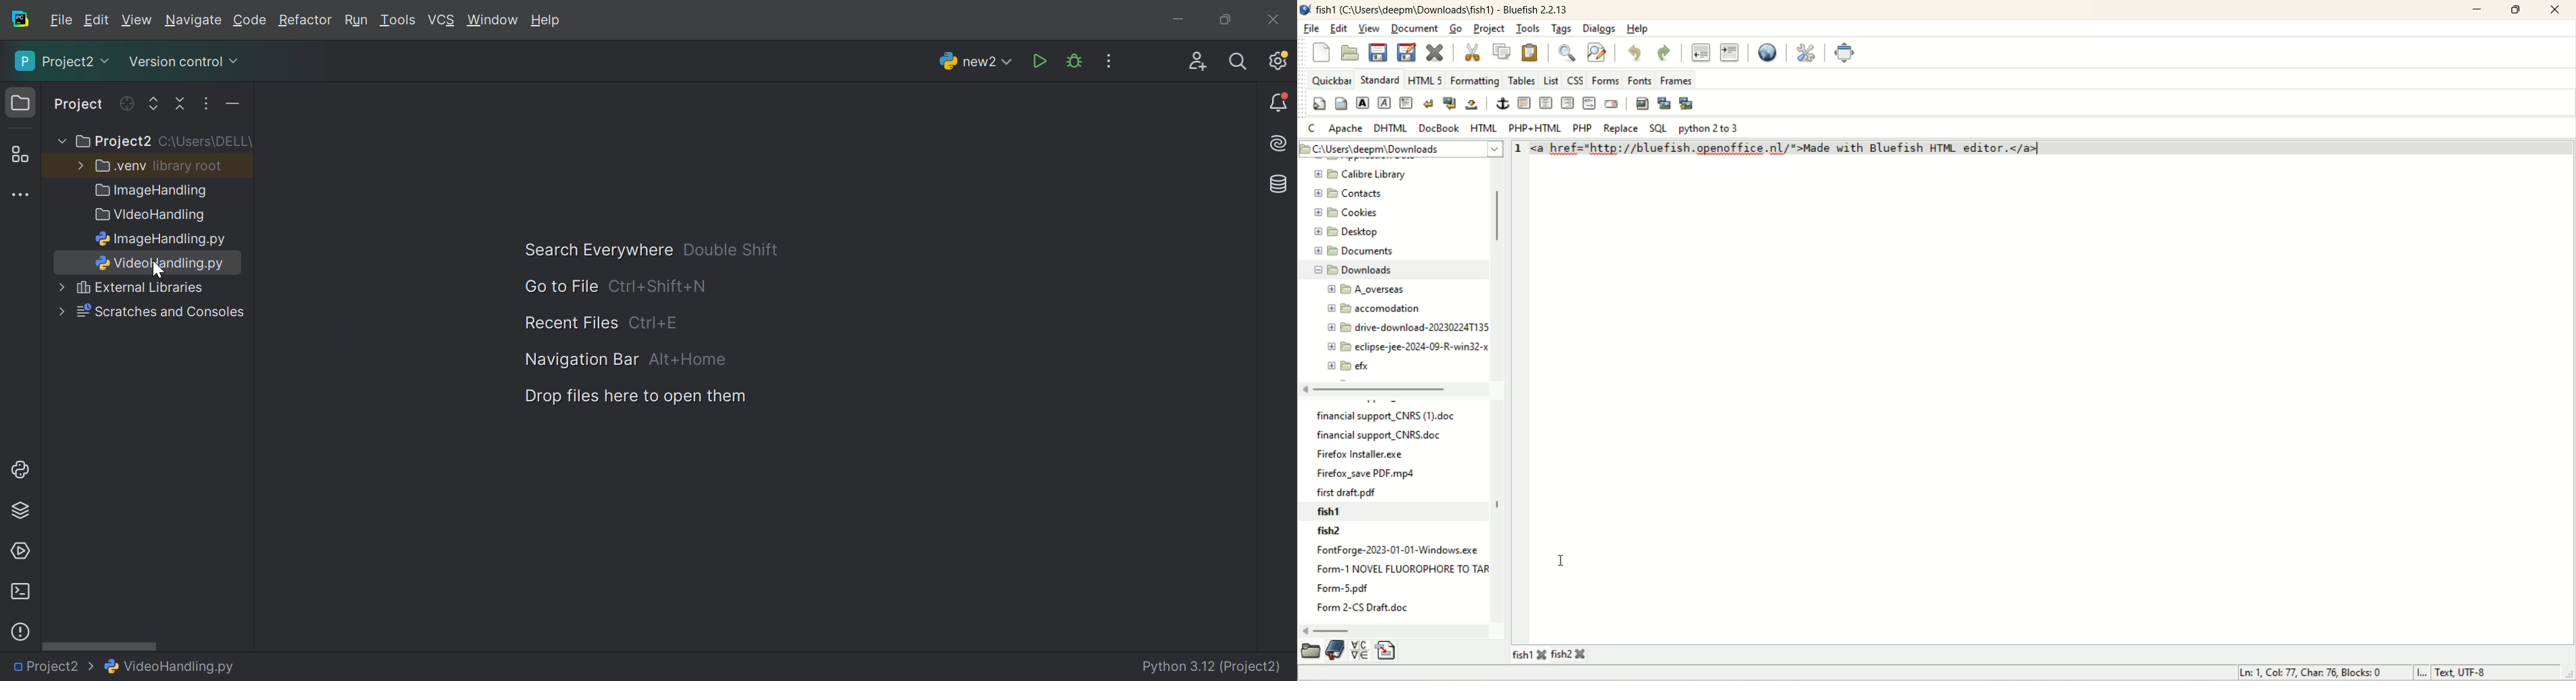 Image resolution: width=2576 pixels, height=700 pixels. What do you see at coordinates (252, 21) in the screenshot?
I see `Code` at bounding box center [252, 21].